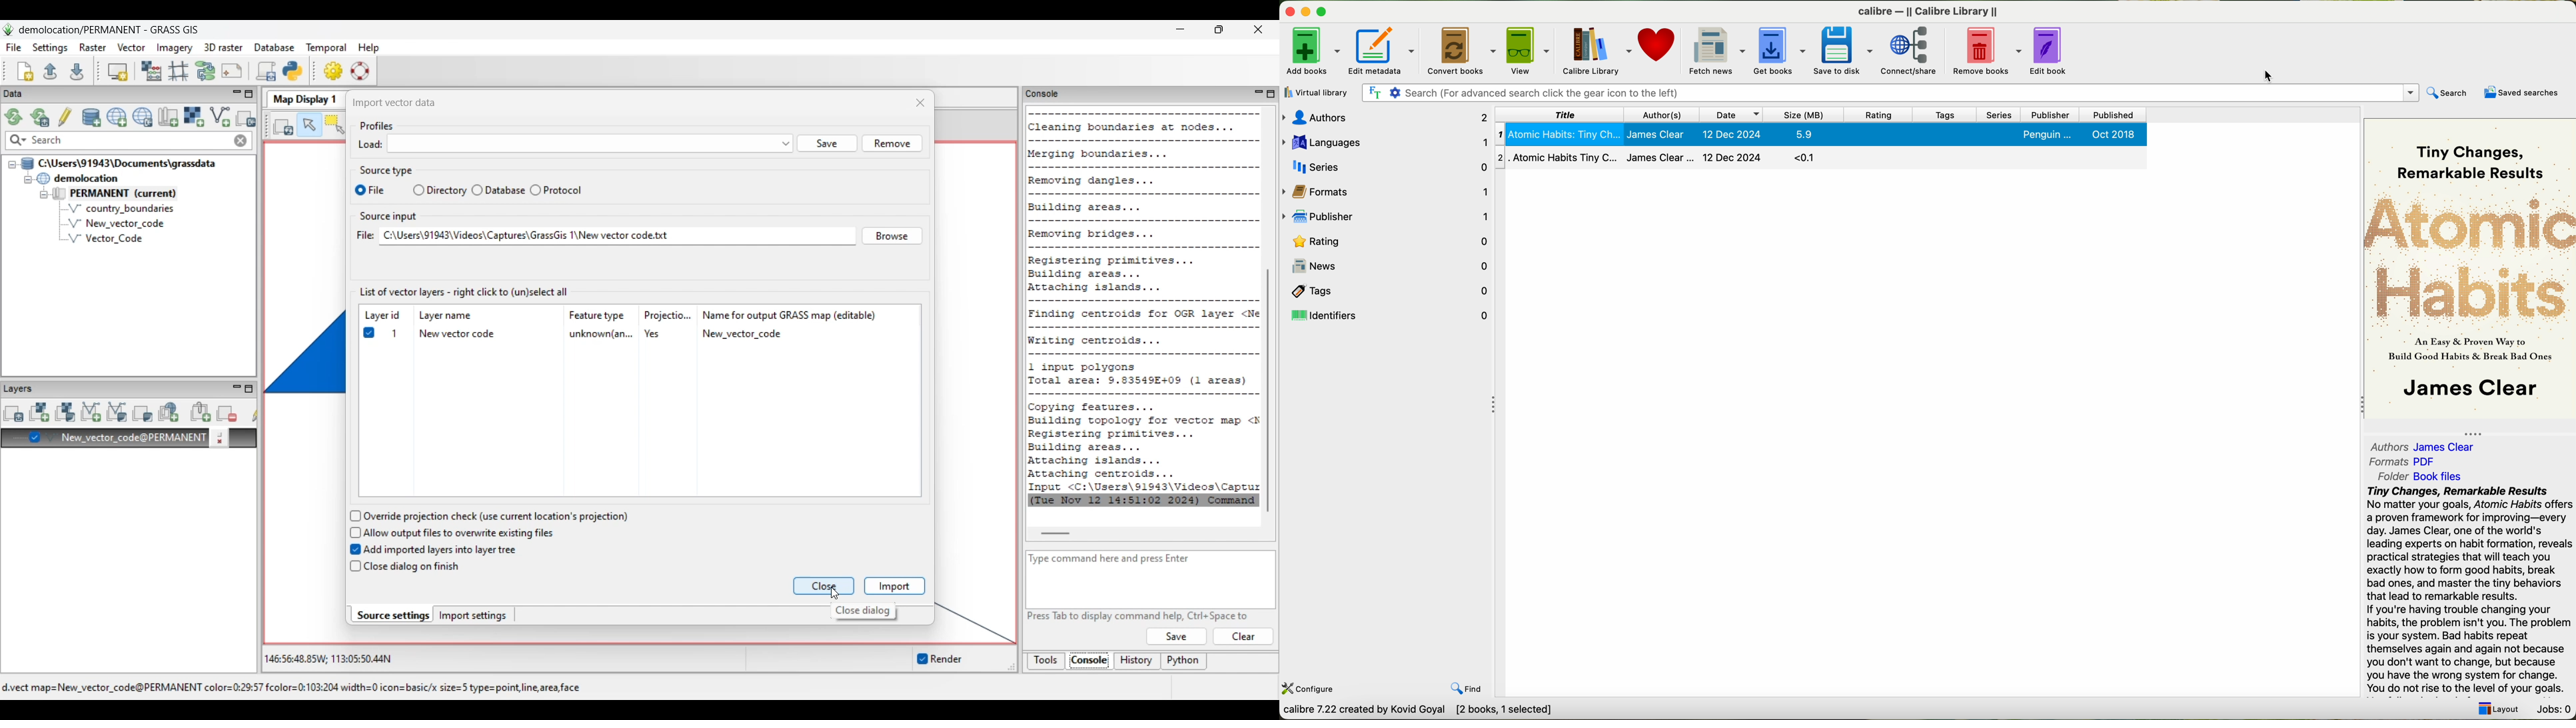 The width and height of the screenshot is (2576, 728). What do you see at coordinates (1799, 113) in the screenshot?
I see `size` at bounding box center [1799, 113].